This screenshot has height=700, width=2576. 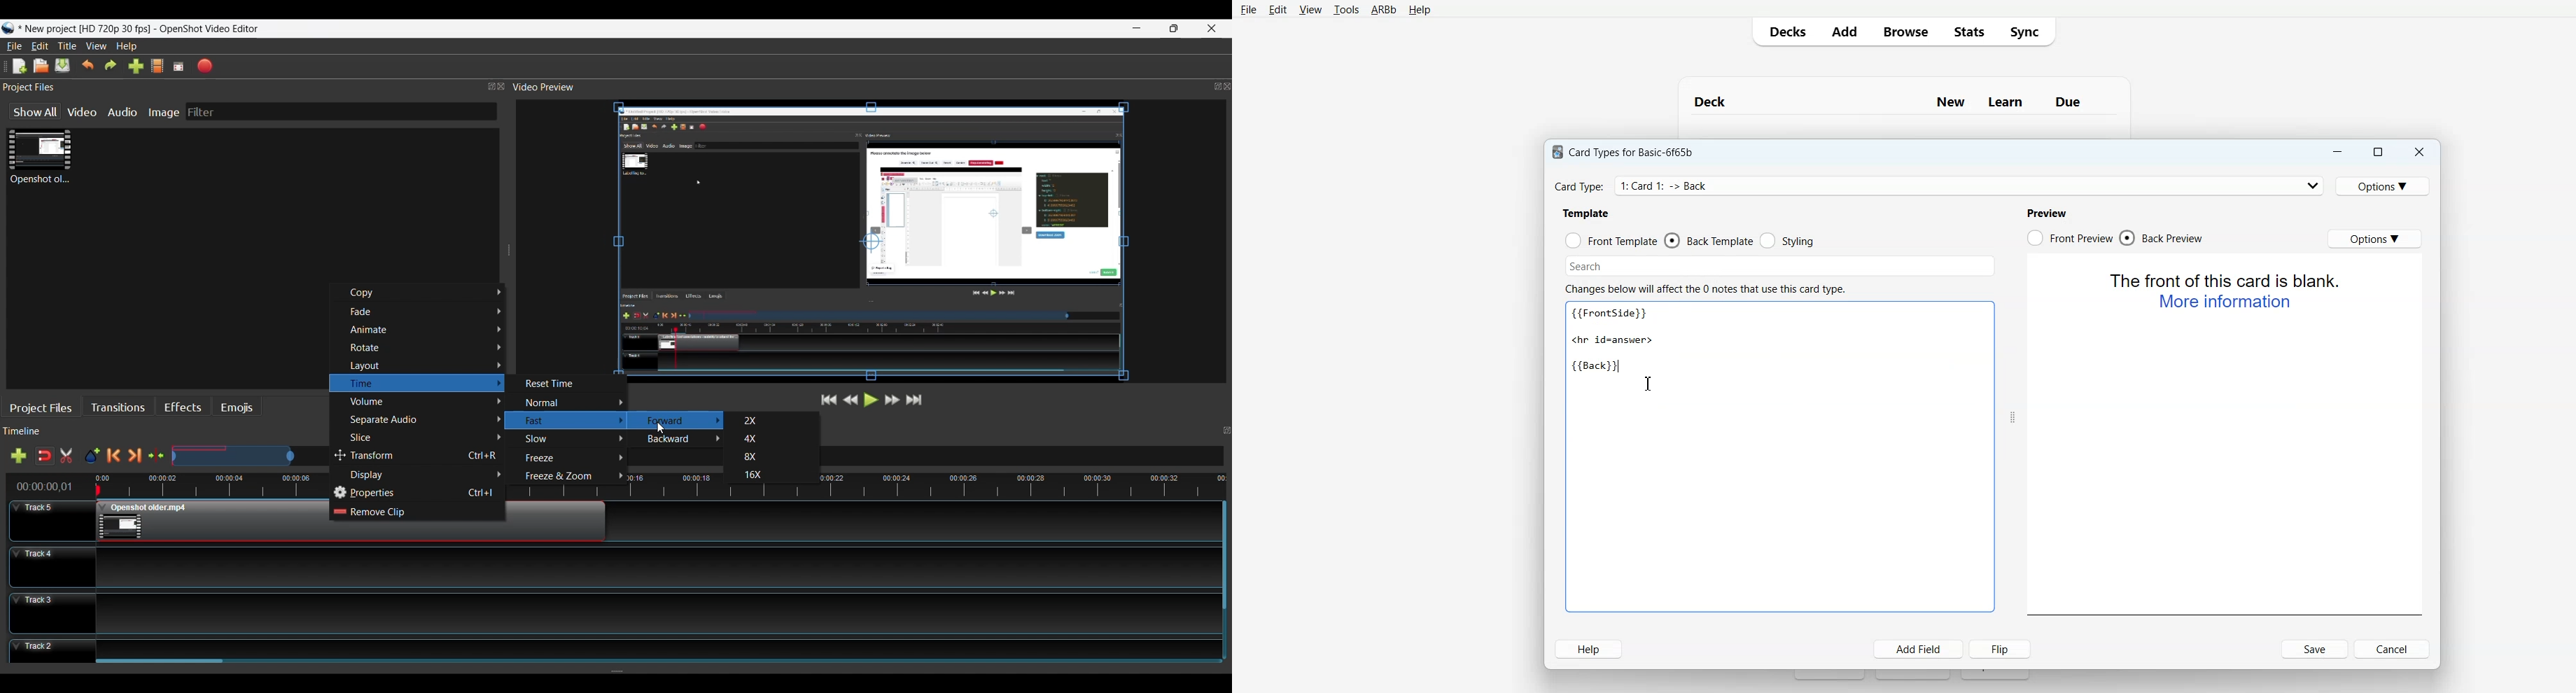 What do you see at coordinates (1938, 185) in the screenshot?
I see `Card Type` at bounding box center [1938, 185].